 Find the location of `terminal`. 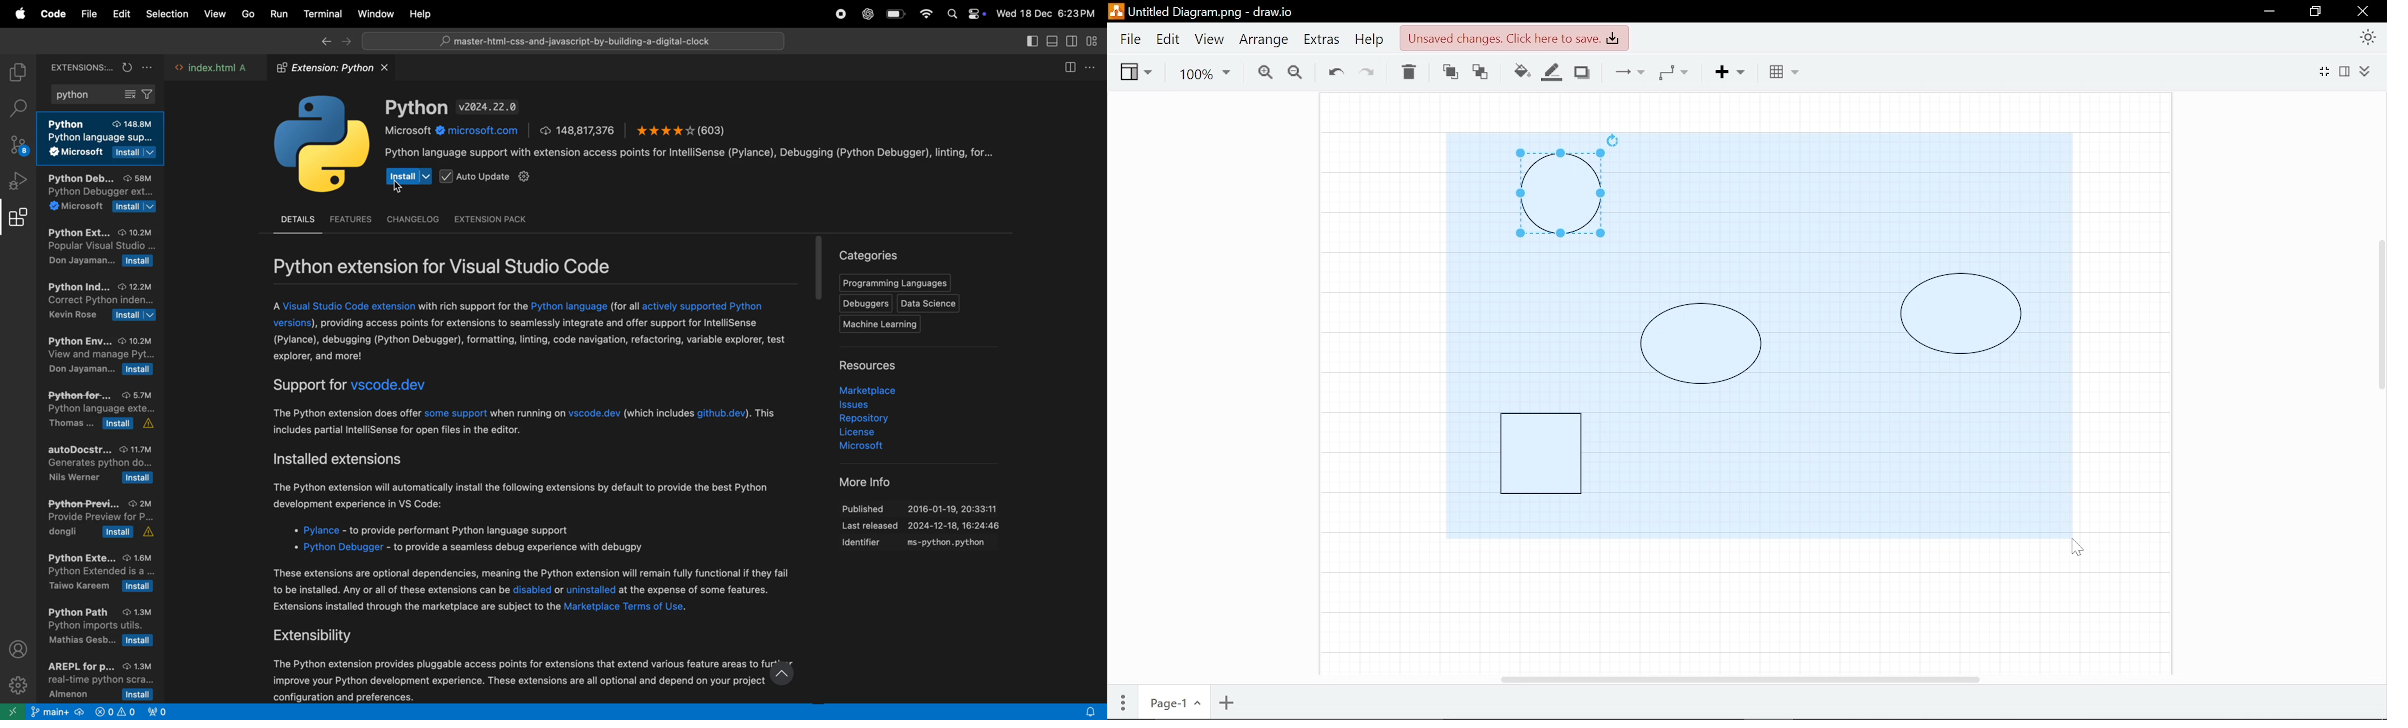

terminal is located at coordinates (320, 13).